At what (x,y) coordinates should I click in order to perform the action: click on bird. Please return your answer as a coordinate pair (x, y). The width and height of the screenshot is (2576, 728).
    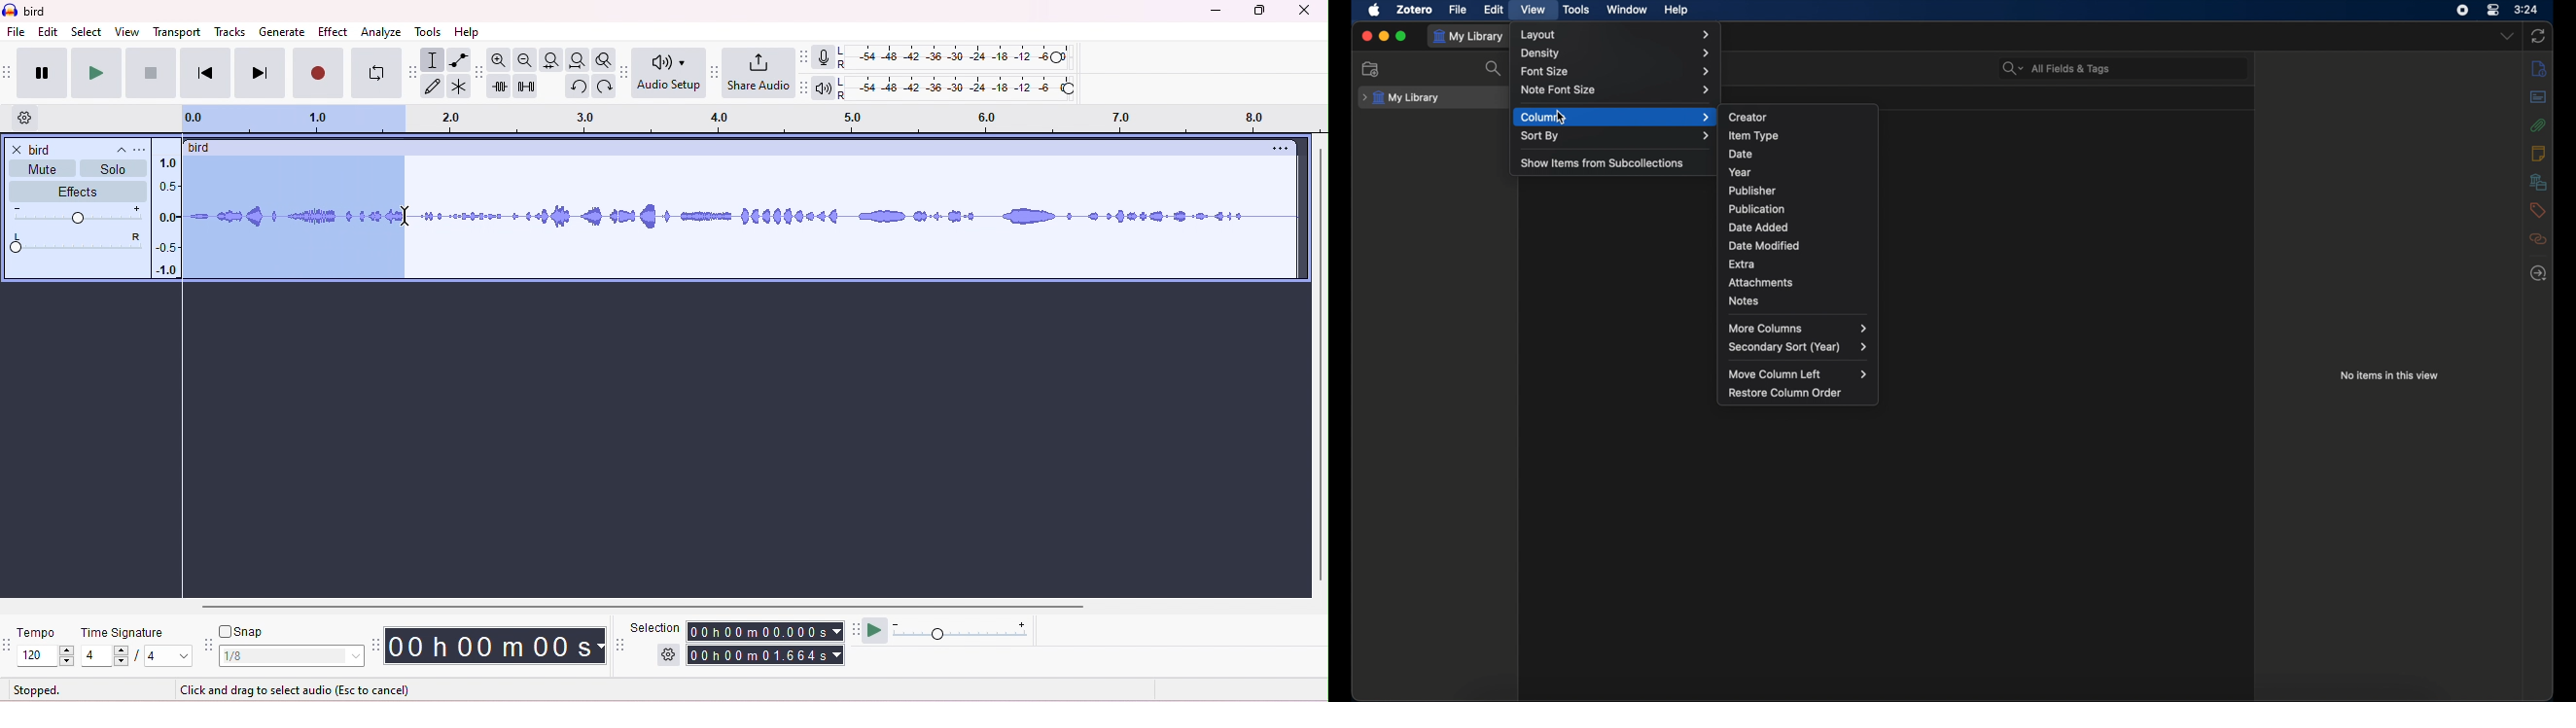
    Looking at the image, I should click on (37, 13).